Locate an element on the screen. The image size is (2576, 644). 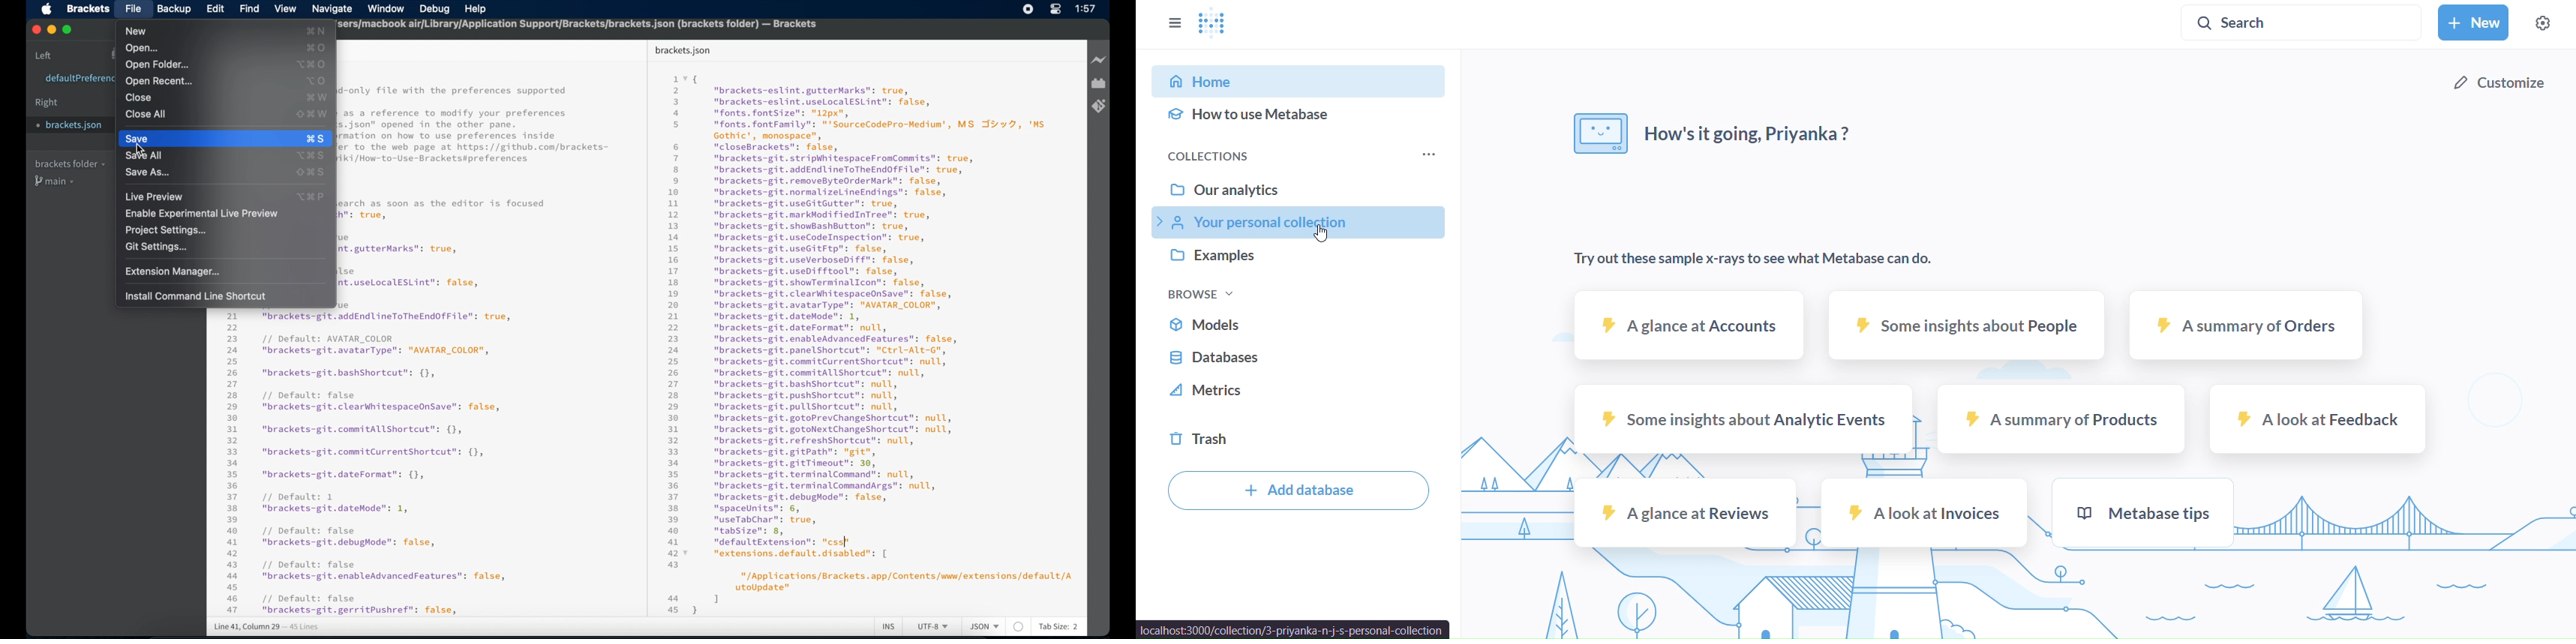
cursor is located at coordinates (1320, 234).